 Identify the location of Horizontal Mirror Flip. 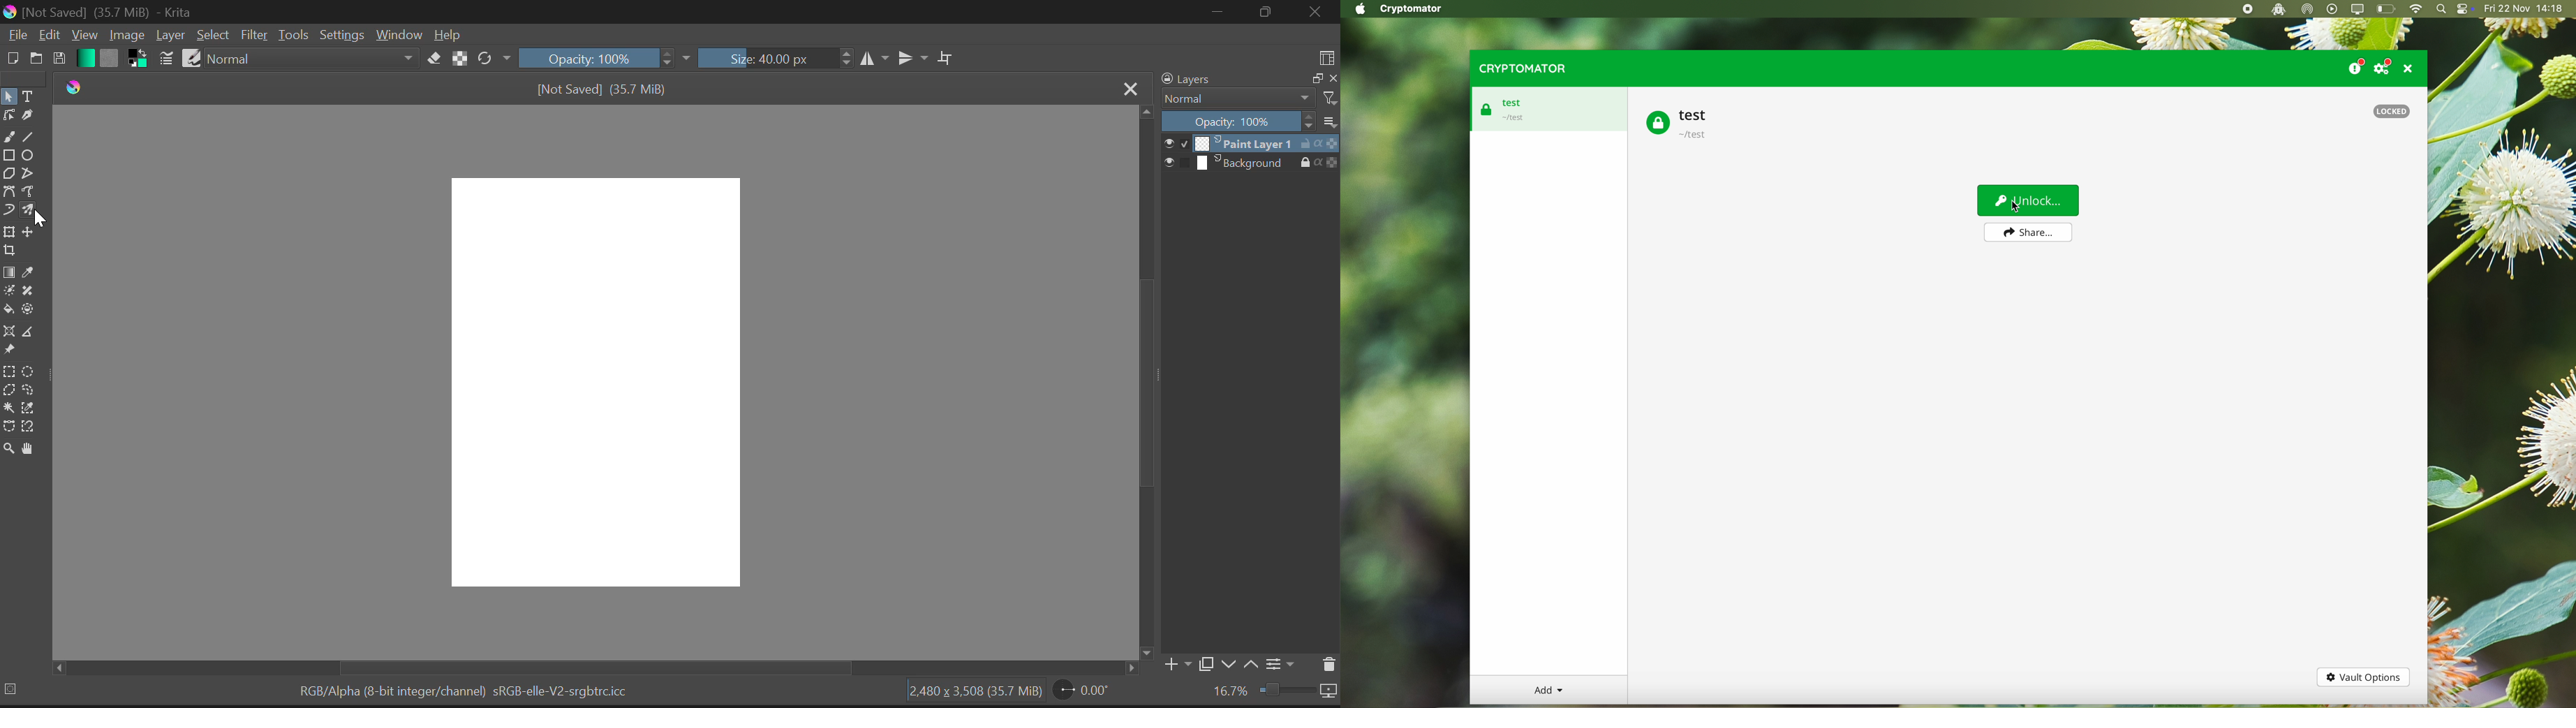
(914, 58).